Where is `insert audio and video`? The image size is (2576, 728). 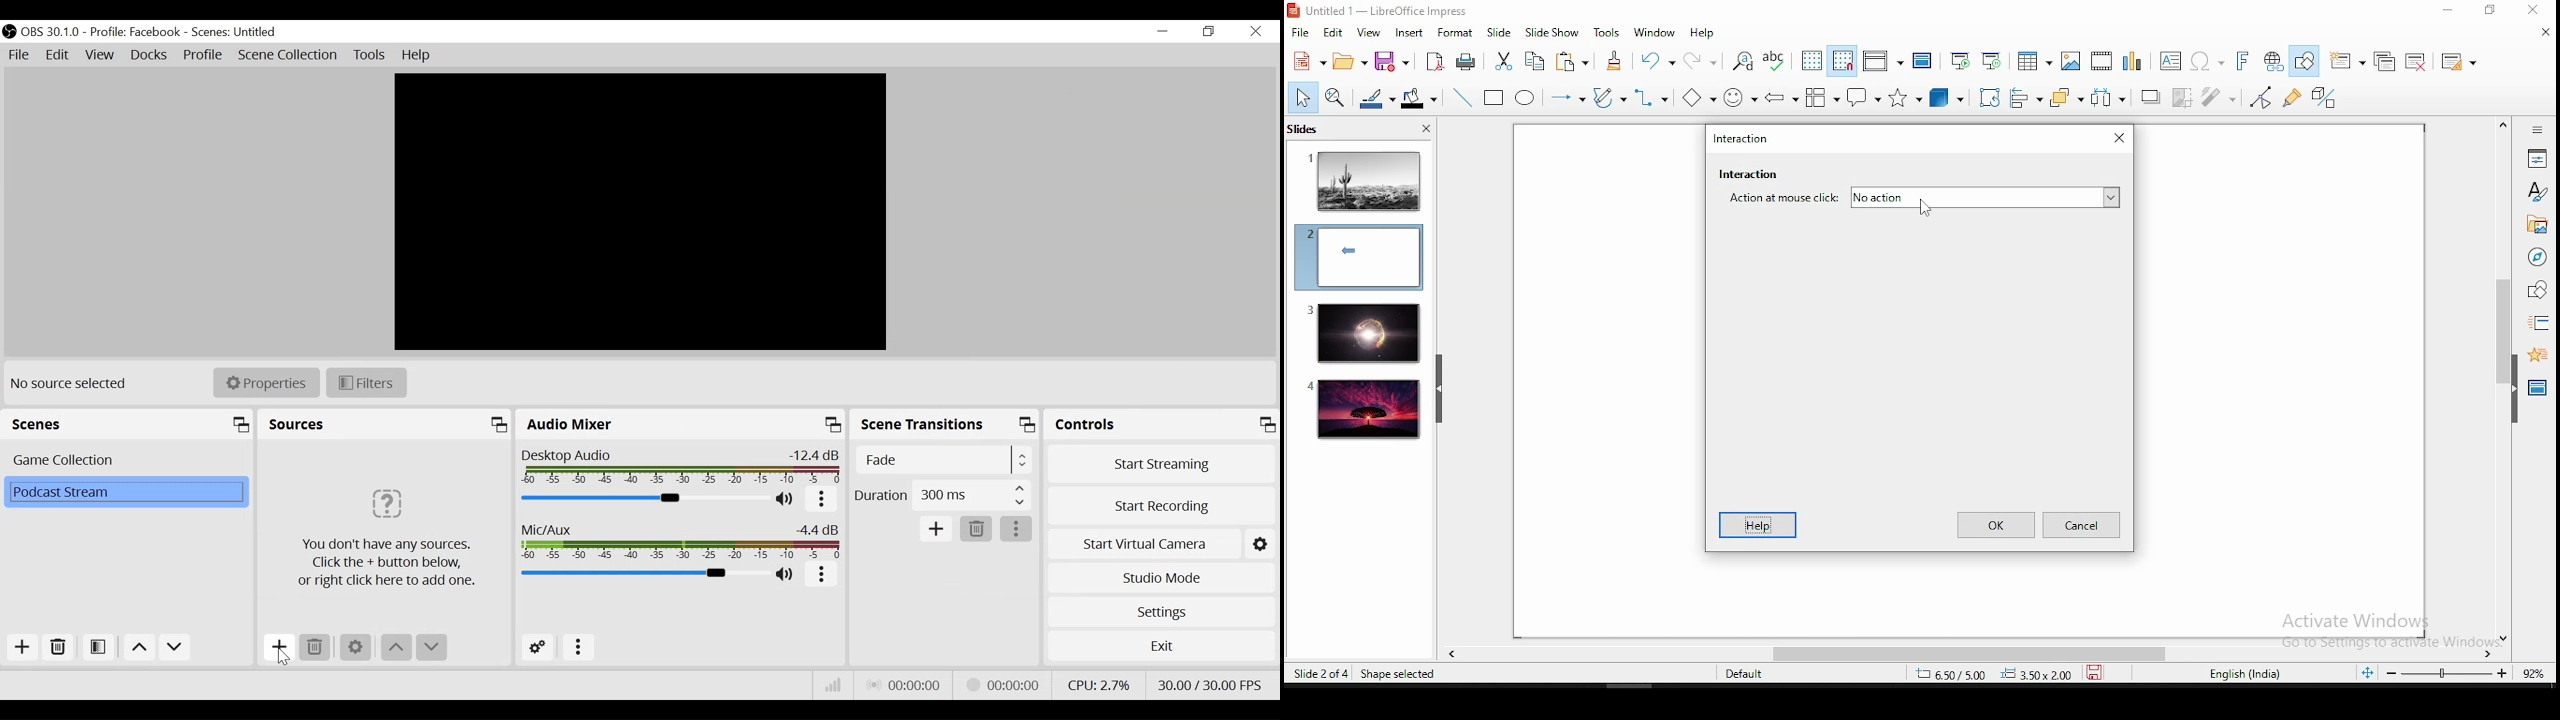
insert audio and video is located at coordinates (2101, 62).